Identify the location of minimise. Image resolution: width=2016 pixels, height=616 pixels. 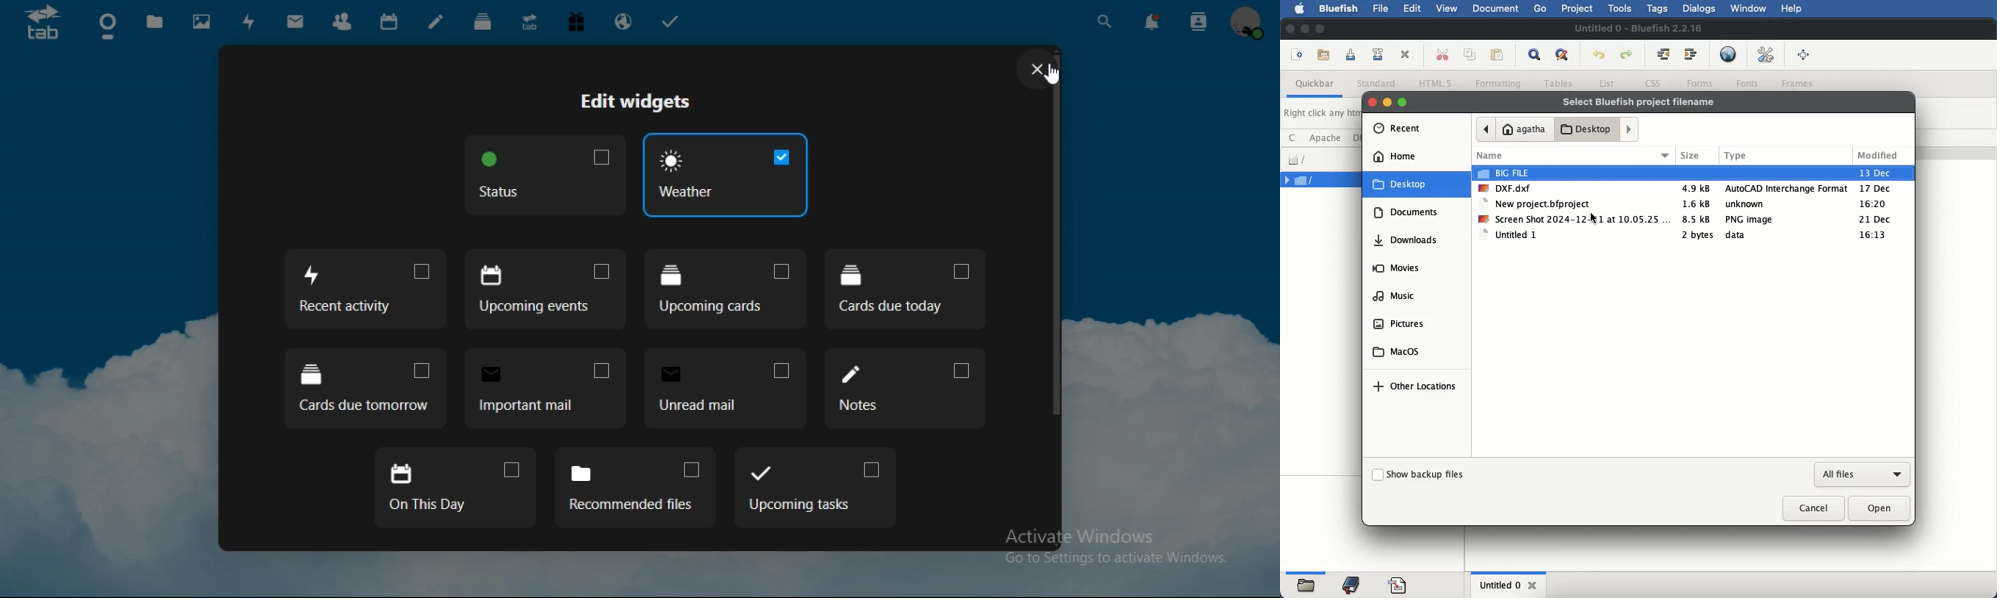
(1388, 101).